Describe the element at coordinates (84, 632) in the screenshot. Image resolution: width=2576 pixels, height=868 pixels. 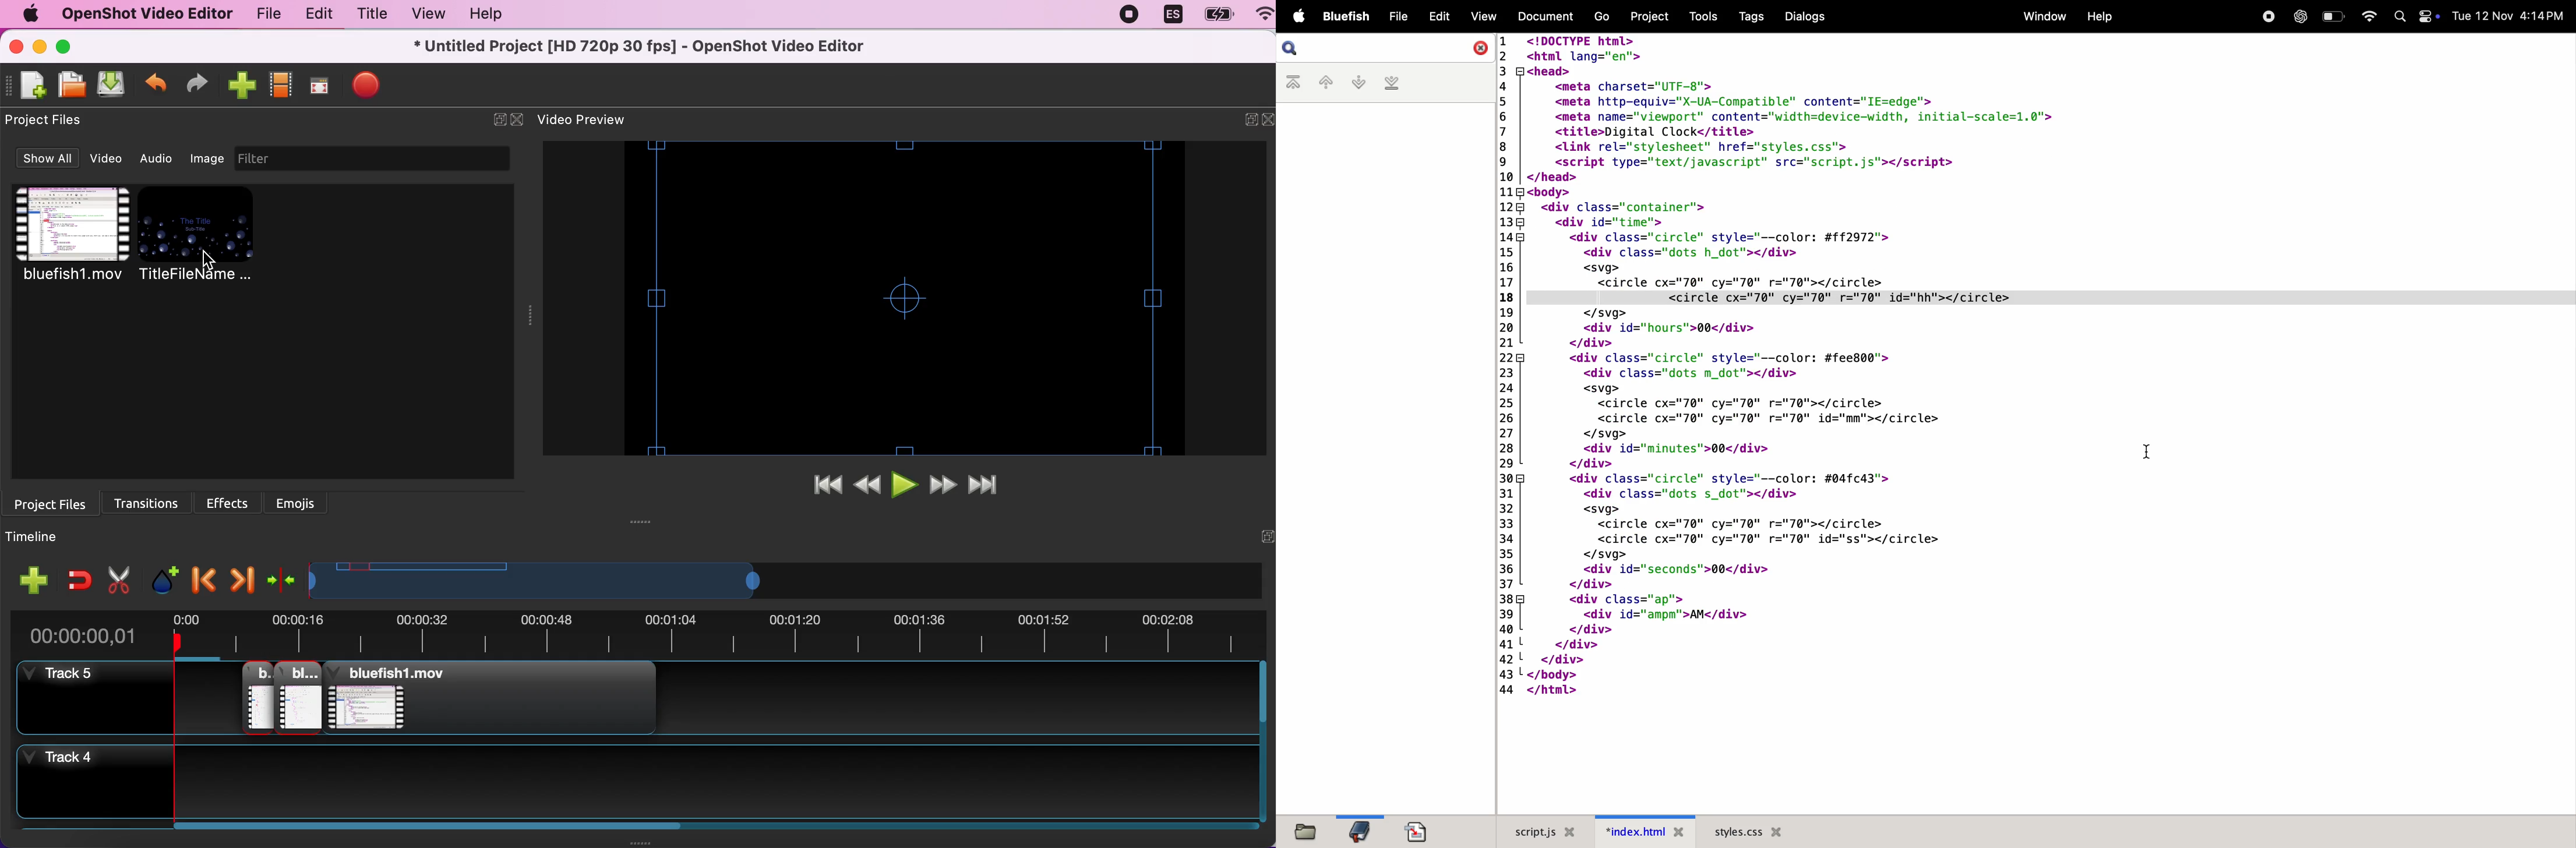
I see `00:00:00,01` at that location.